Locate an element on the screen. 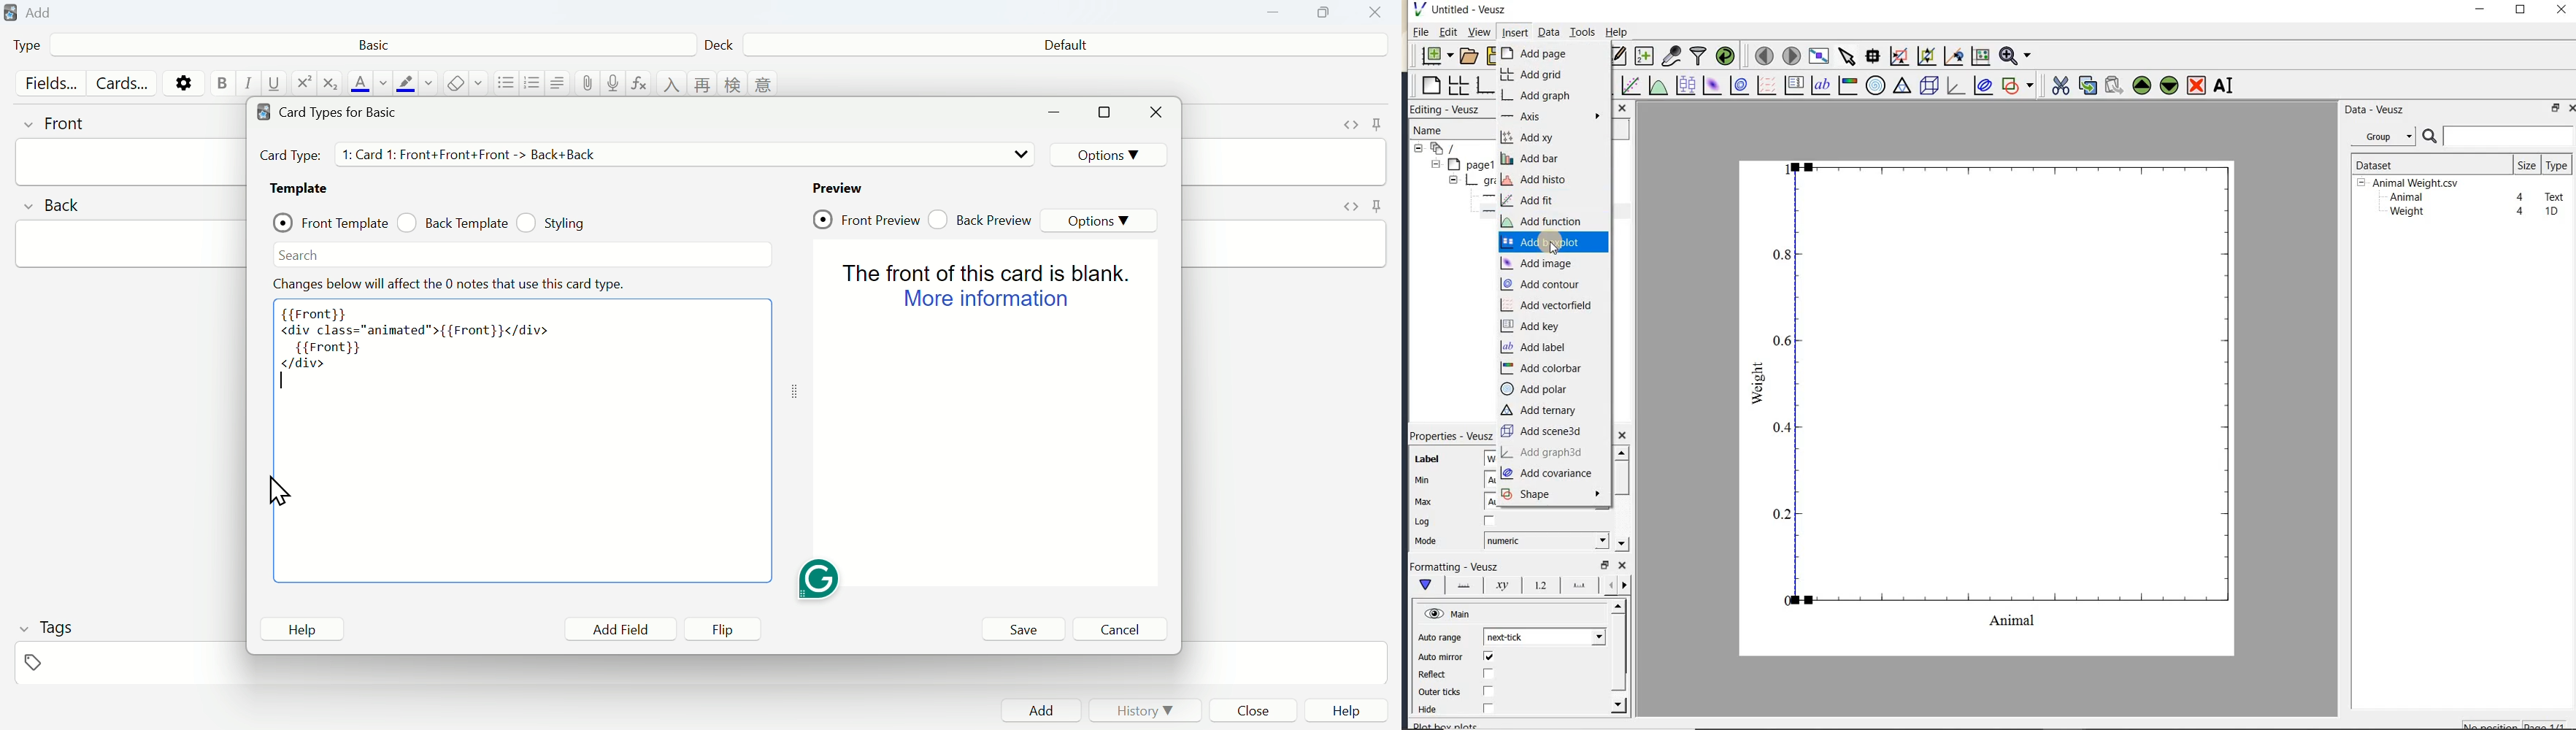 The image size is (2576, 756). bold text is located at coordinates (221, 83).